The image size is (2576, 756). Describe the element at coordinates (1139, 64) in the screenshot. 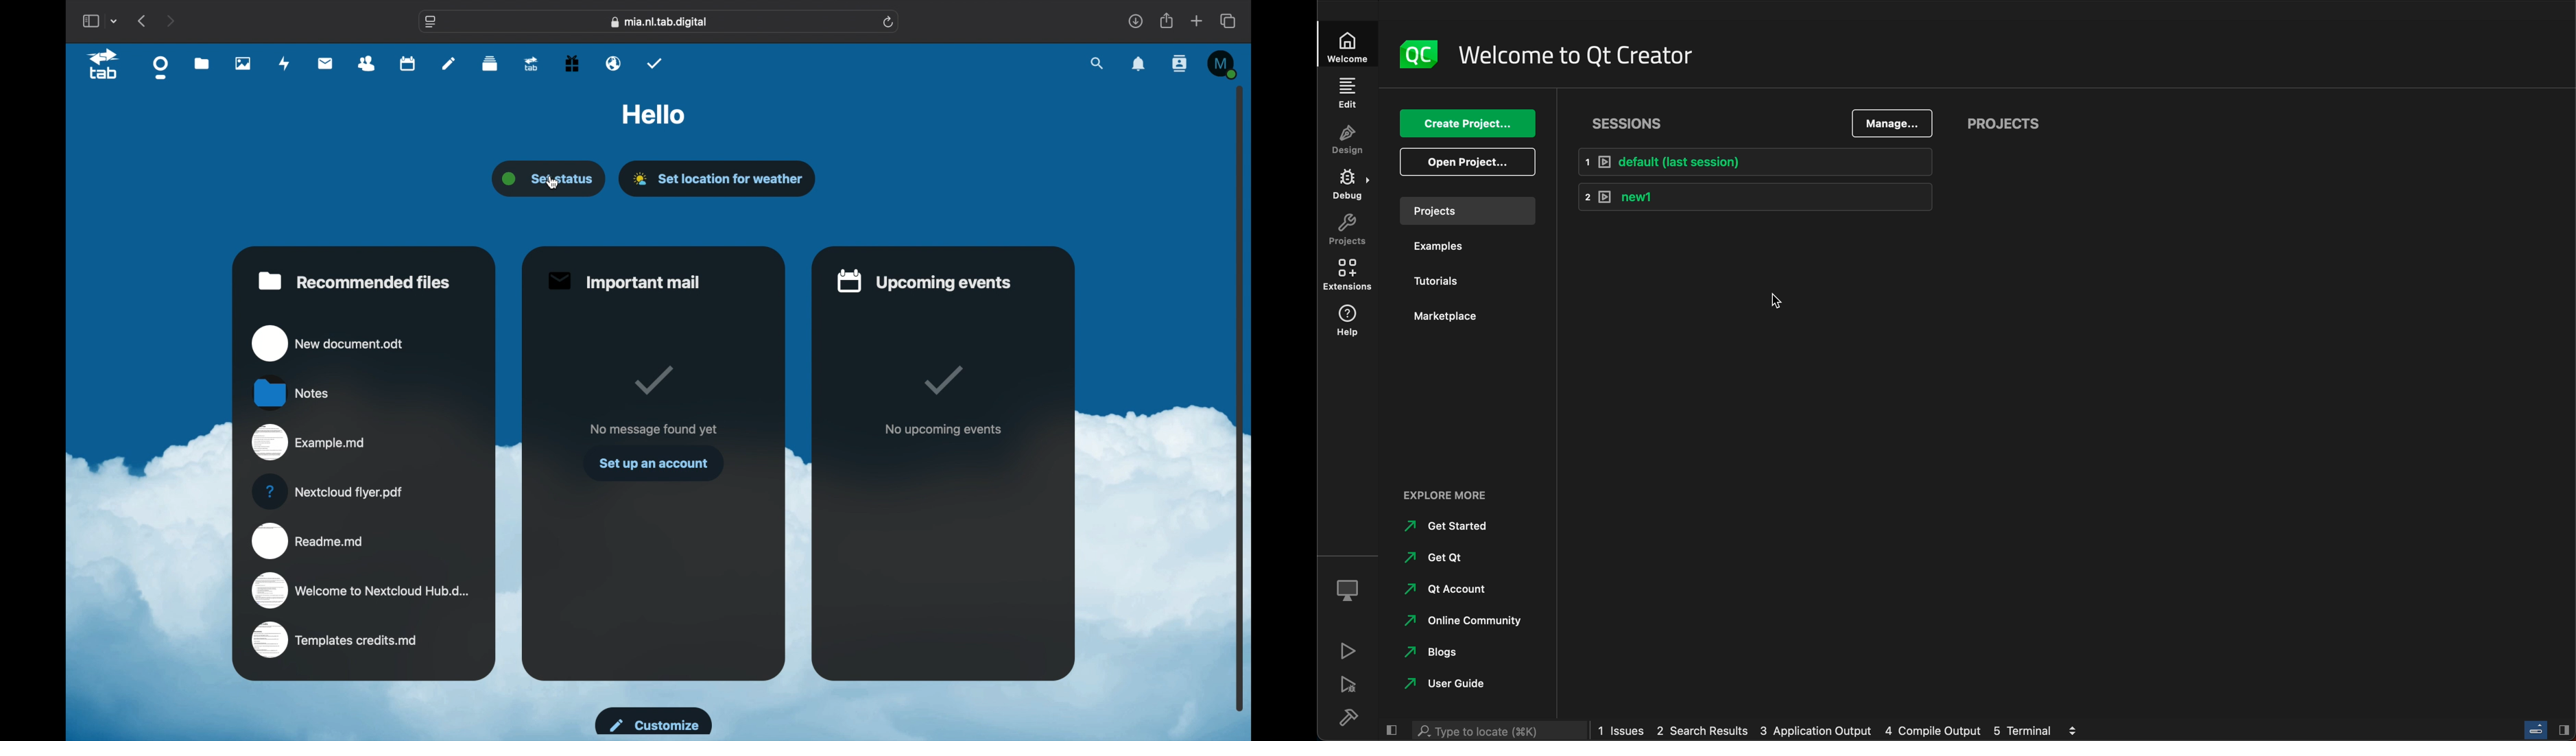

I see `notifications` at that location.